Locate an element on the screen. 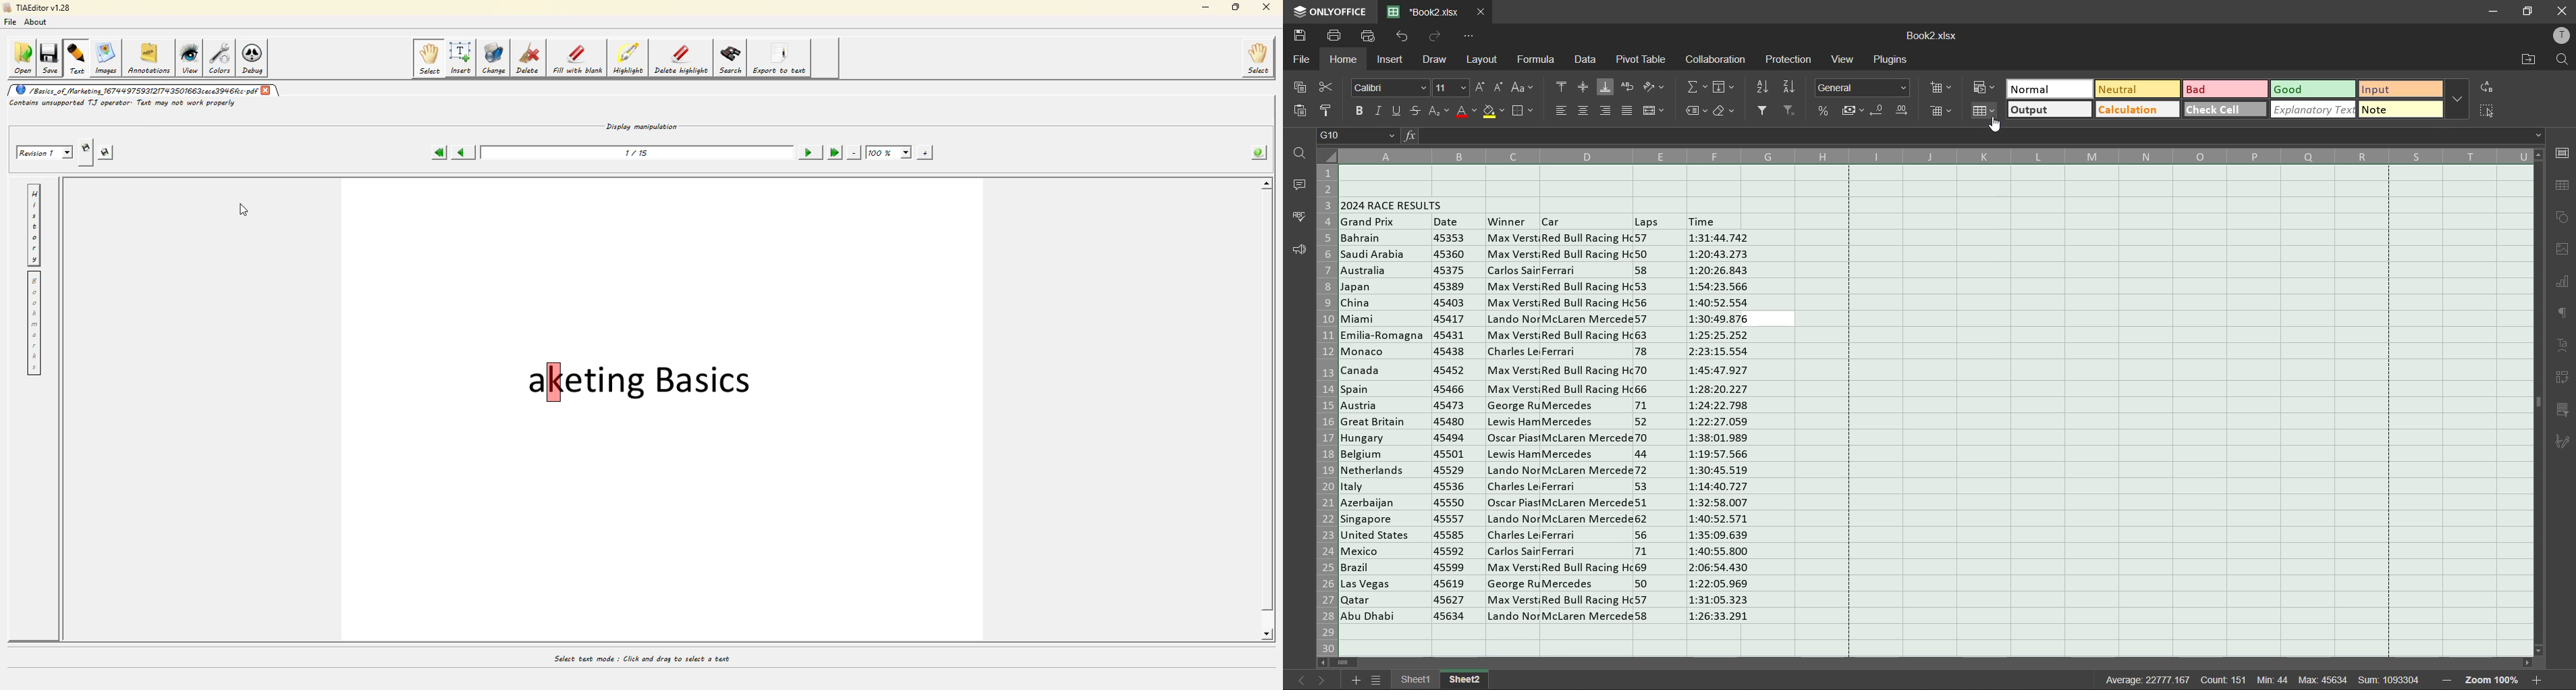 This screenshot has width=2576, height=700. number format is located at coordinates (1863, 88).